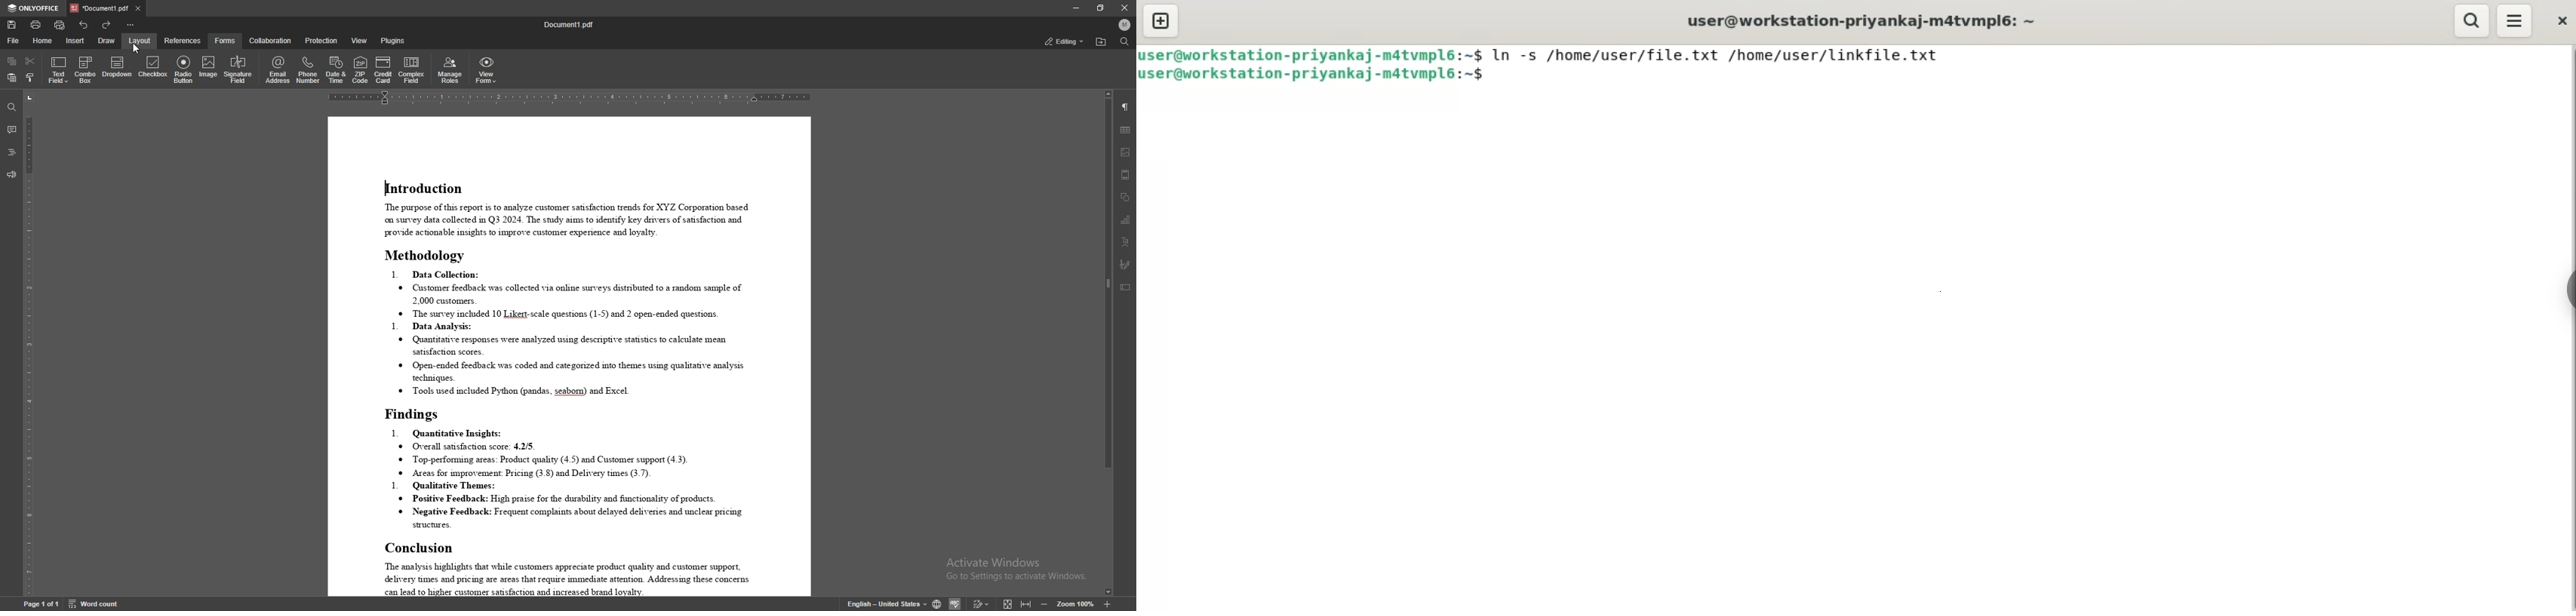  What do you see at coordinates (36, 25) in the screenshot?
I see `print` at bounding box center [36, 25].